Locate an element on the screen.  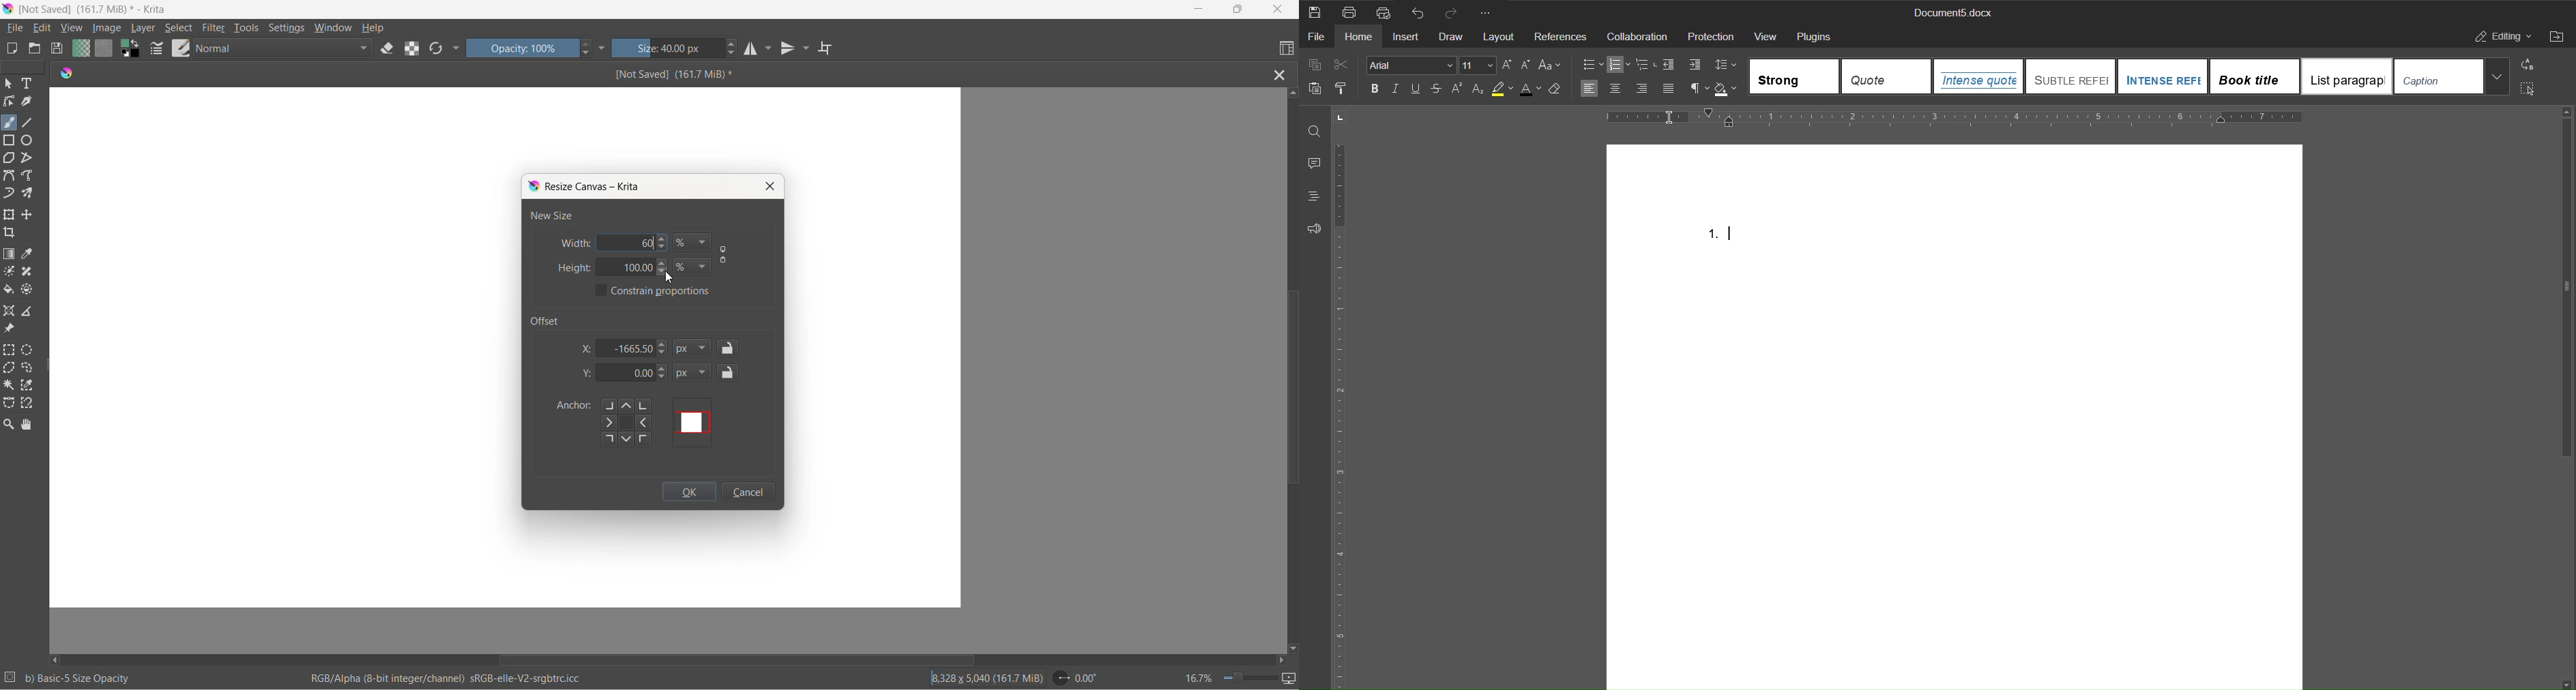
Text Color is located at coordinates (1530, 89).